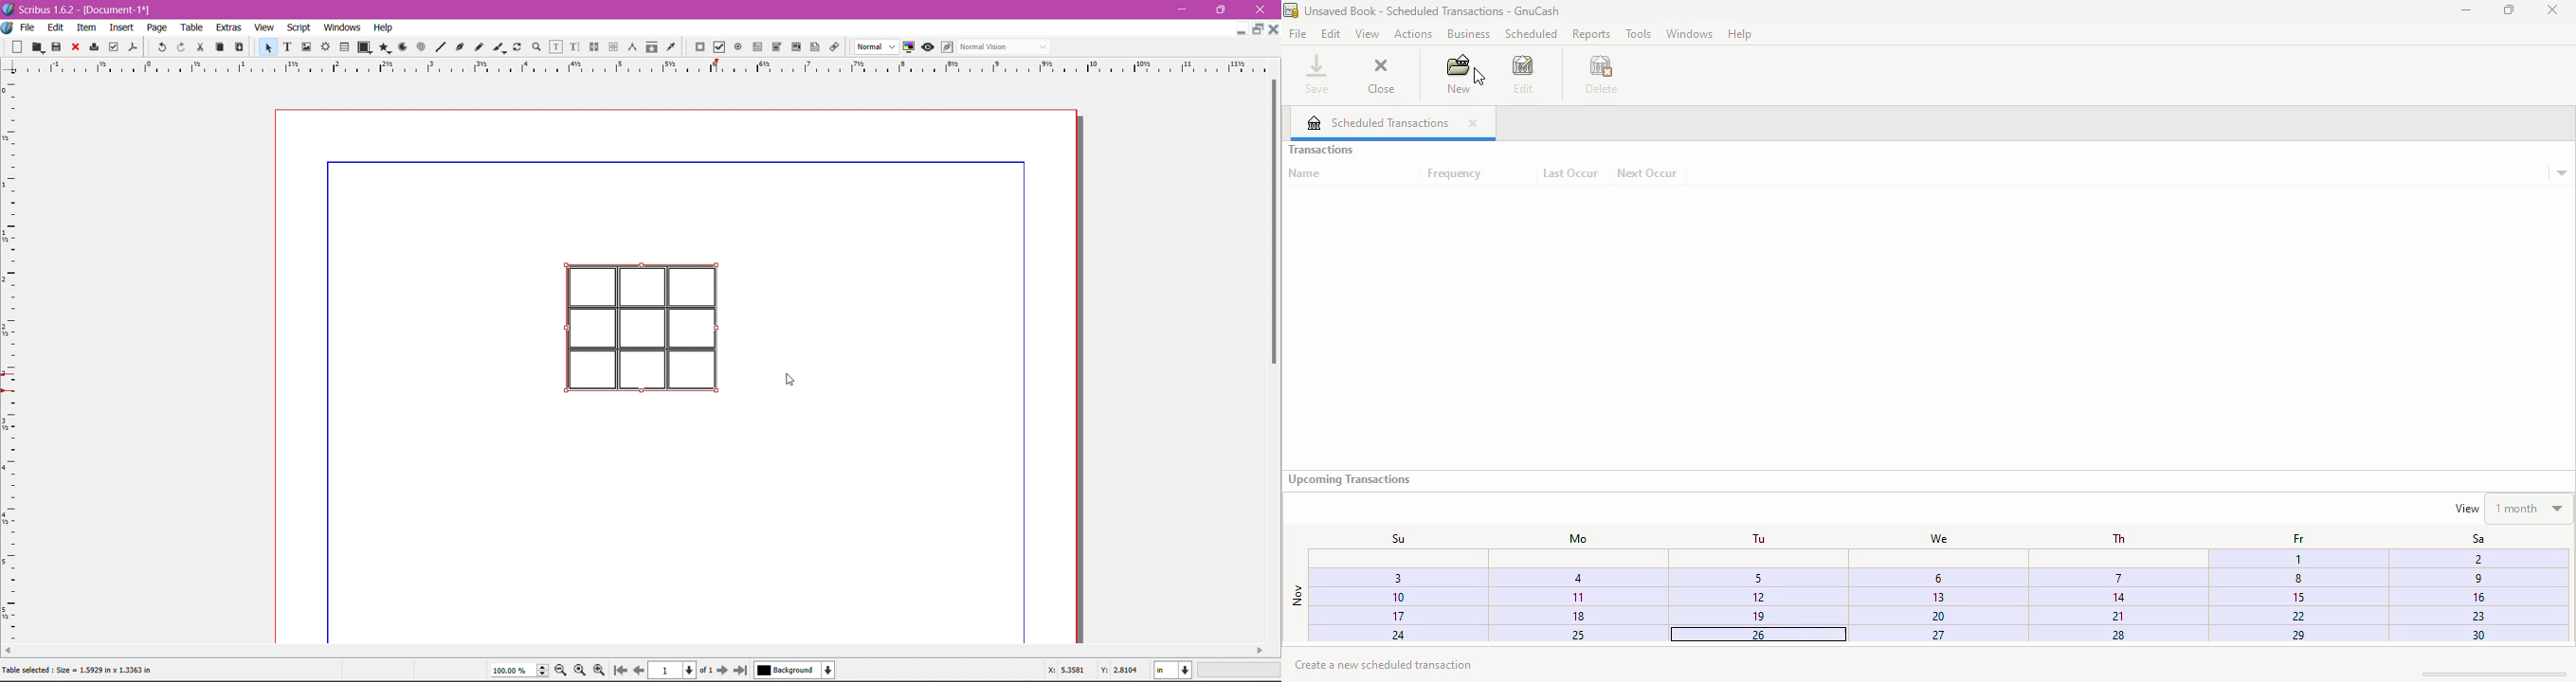 This screenshot has height=700, width=2576. I want to click on Page, so click(156, 27).